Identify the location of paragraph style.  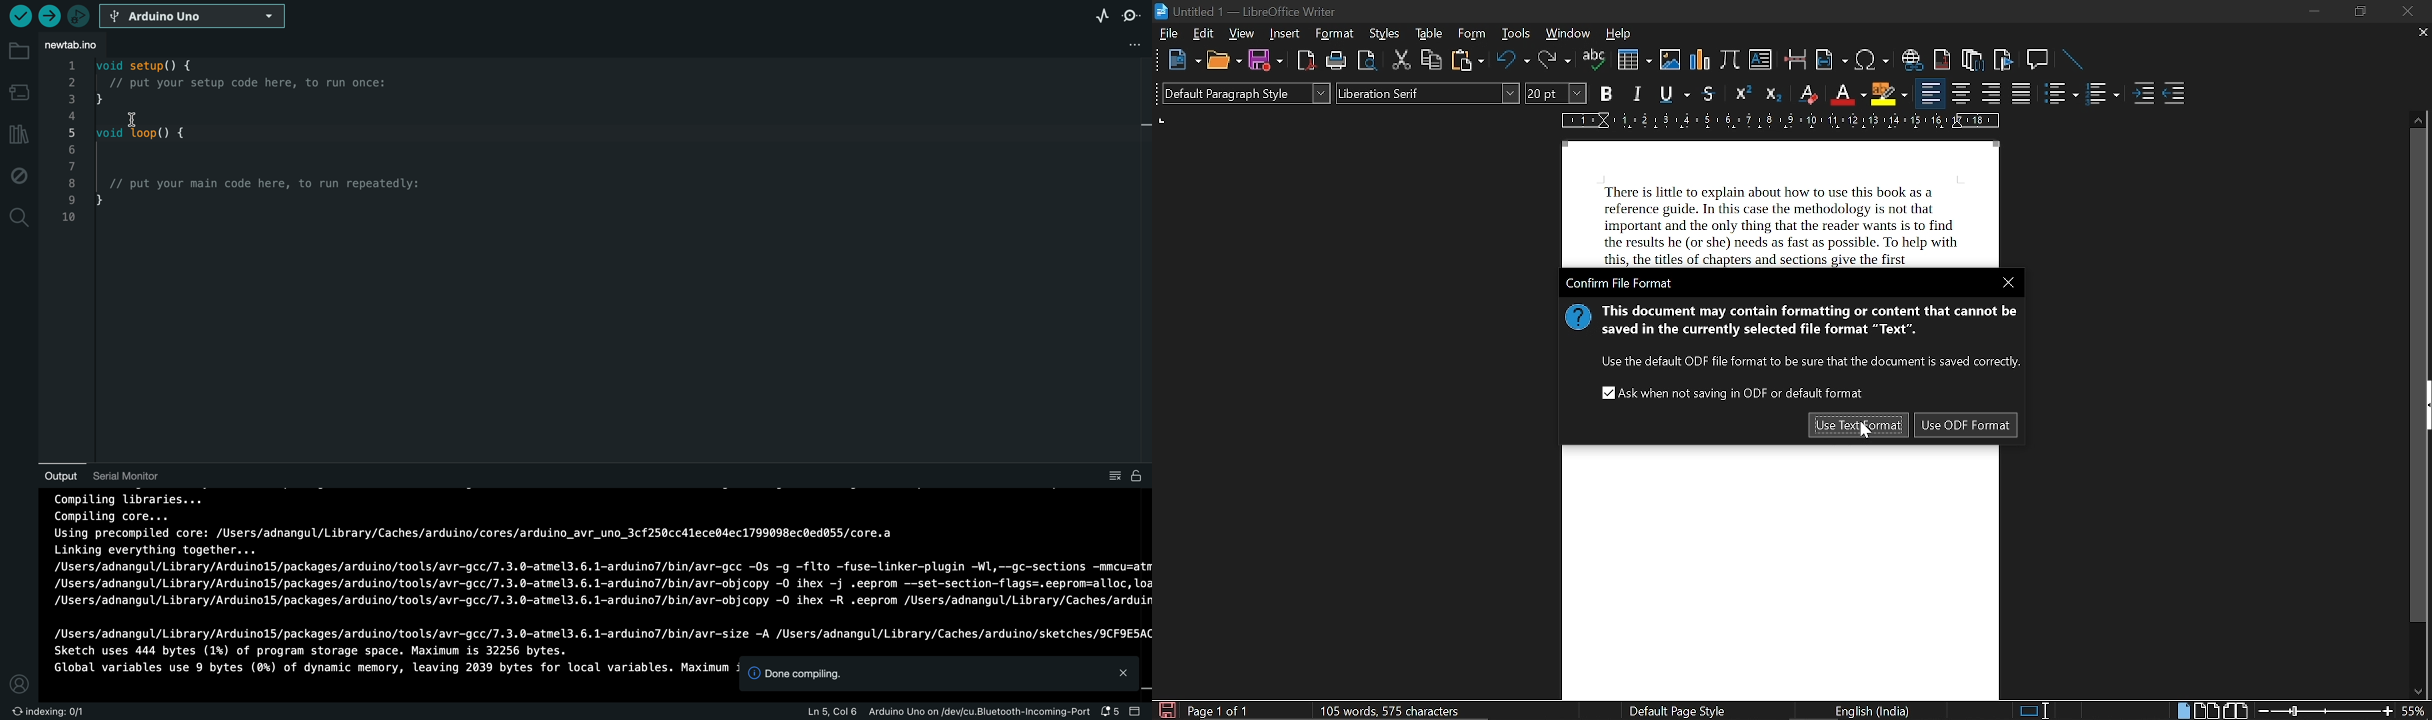
(1246, 93).